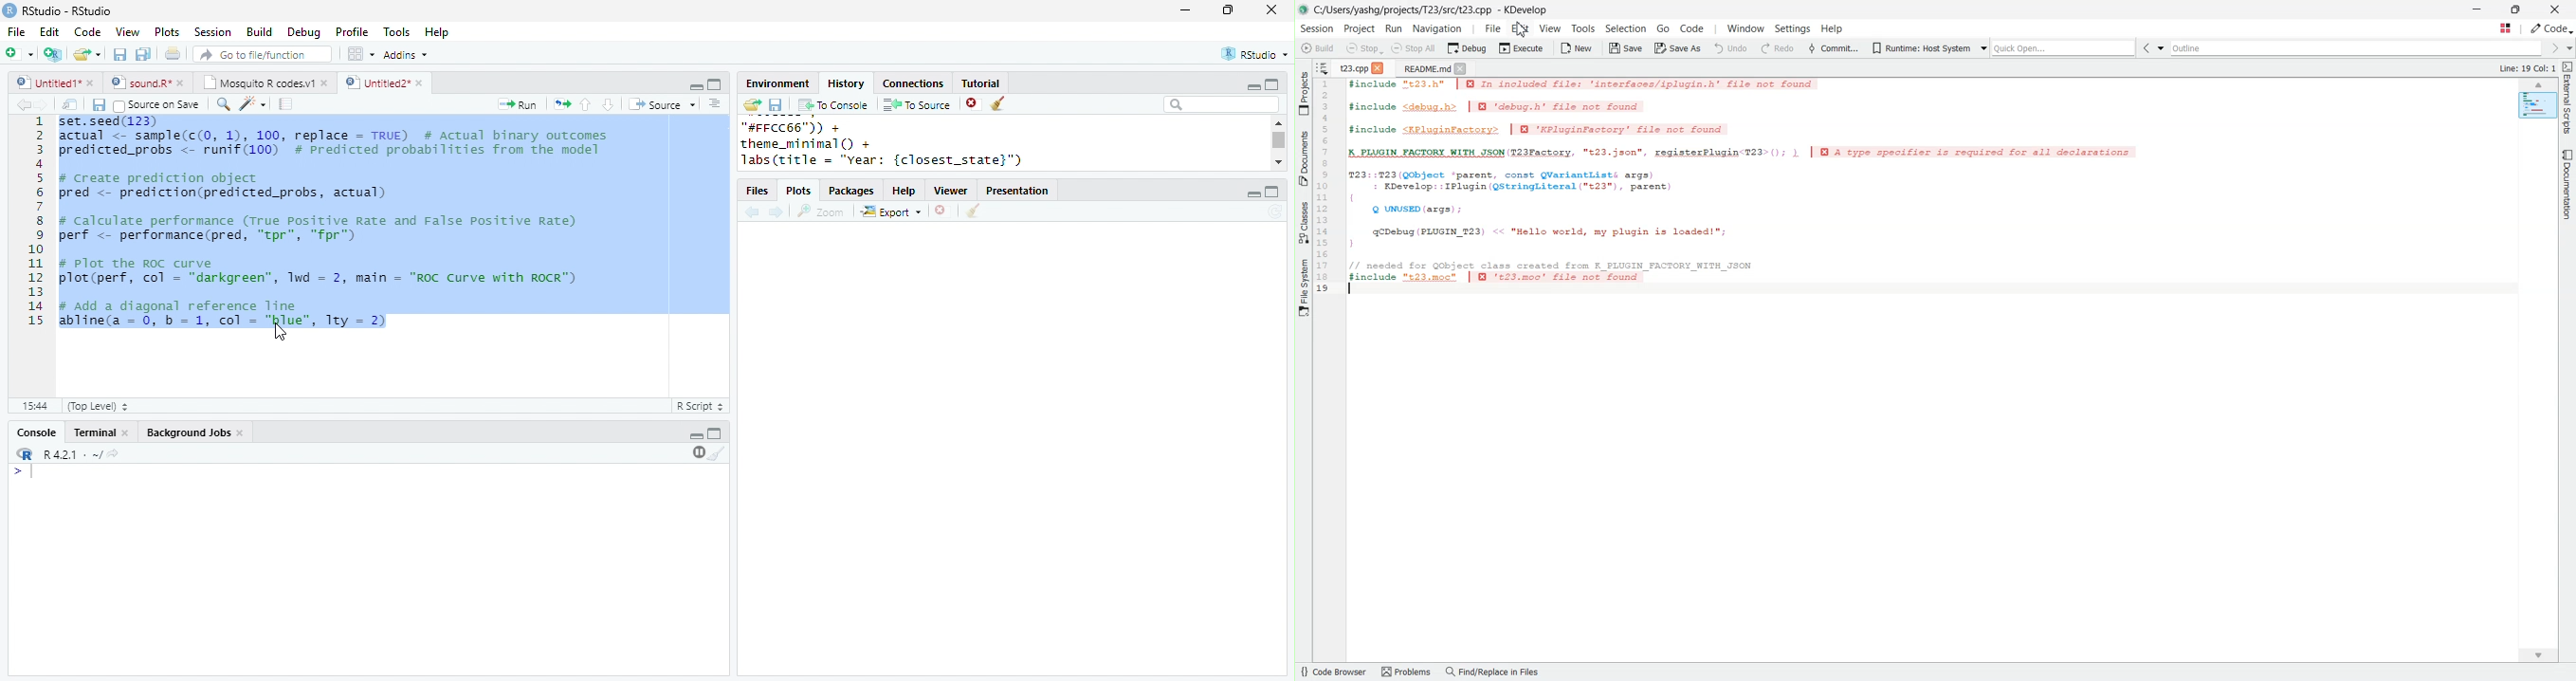  What do you see at coordinates (912, 83) in the screenshot?
I see `Connections` at bounding box center [912, 83].